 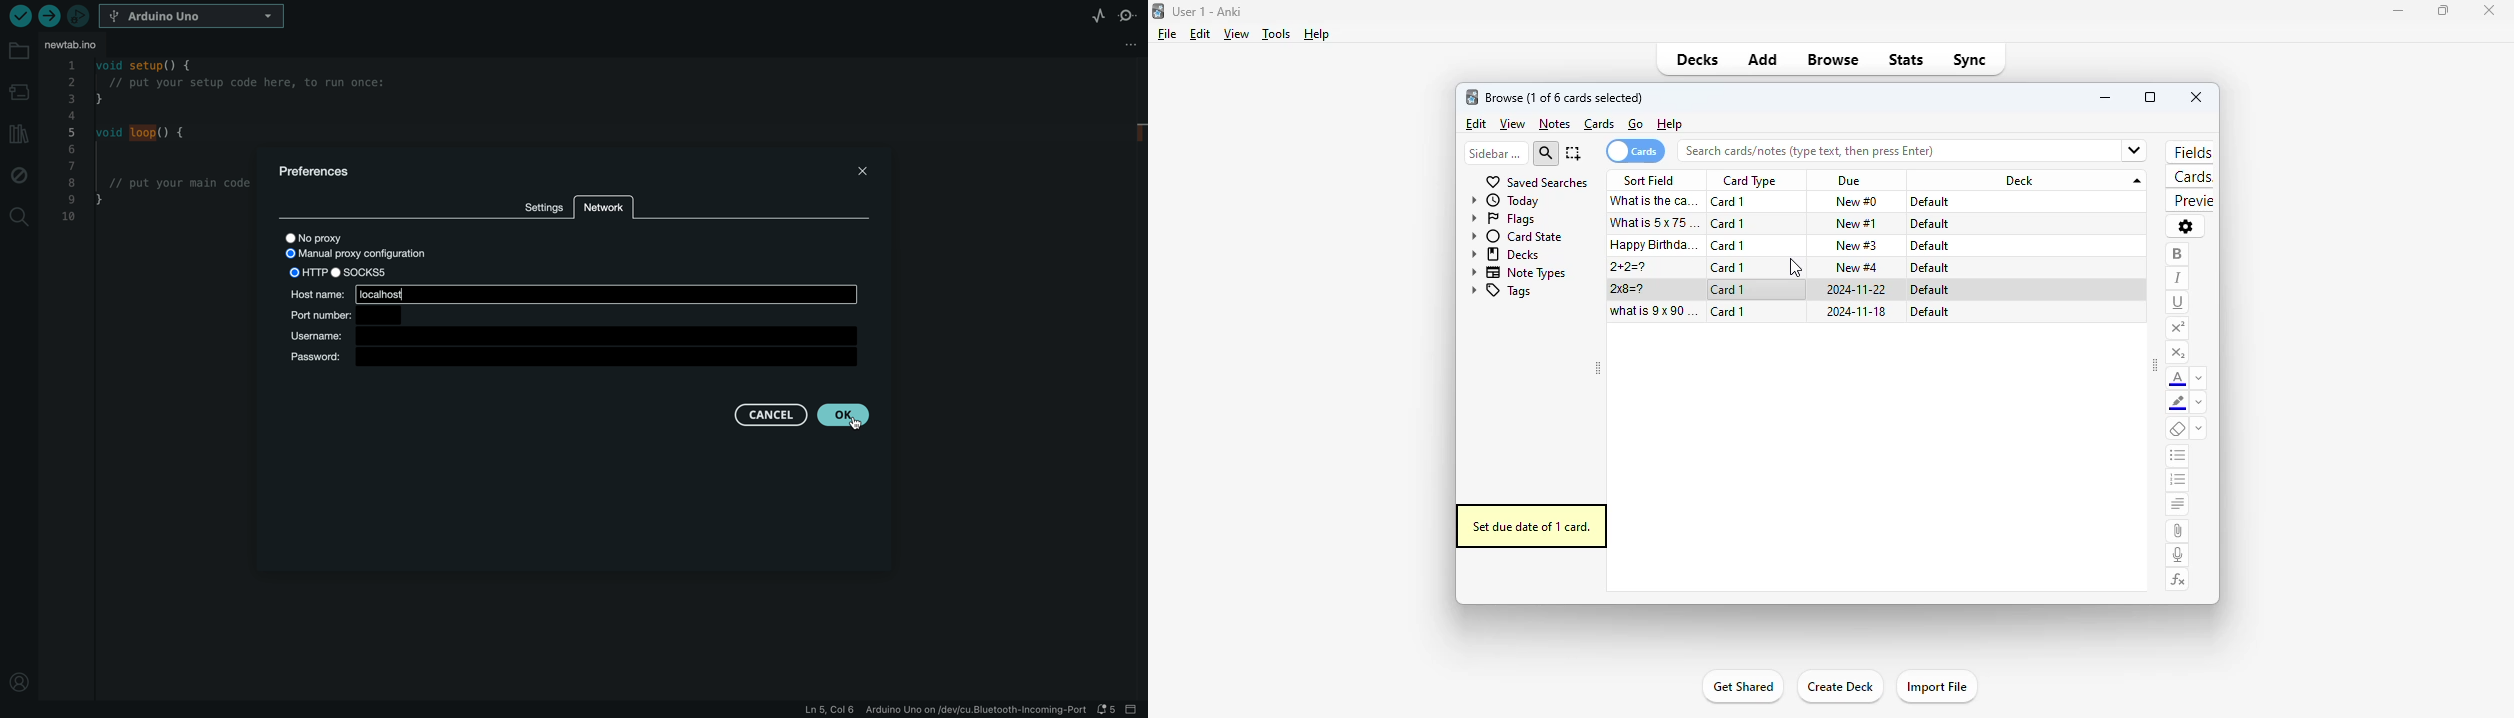 I want to click on attach pictures/audio/video, so click(x=2177, y=531).